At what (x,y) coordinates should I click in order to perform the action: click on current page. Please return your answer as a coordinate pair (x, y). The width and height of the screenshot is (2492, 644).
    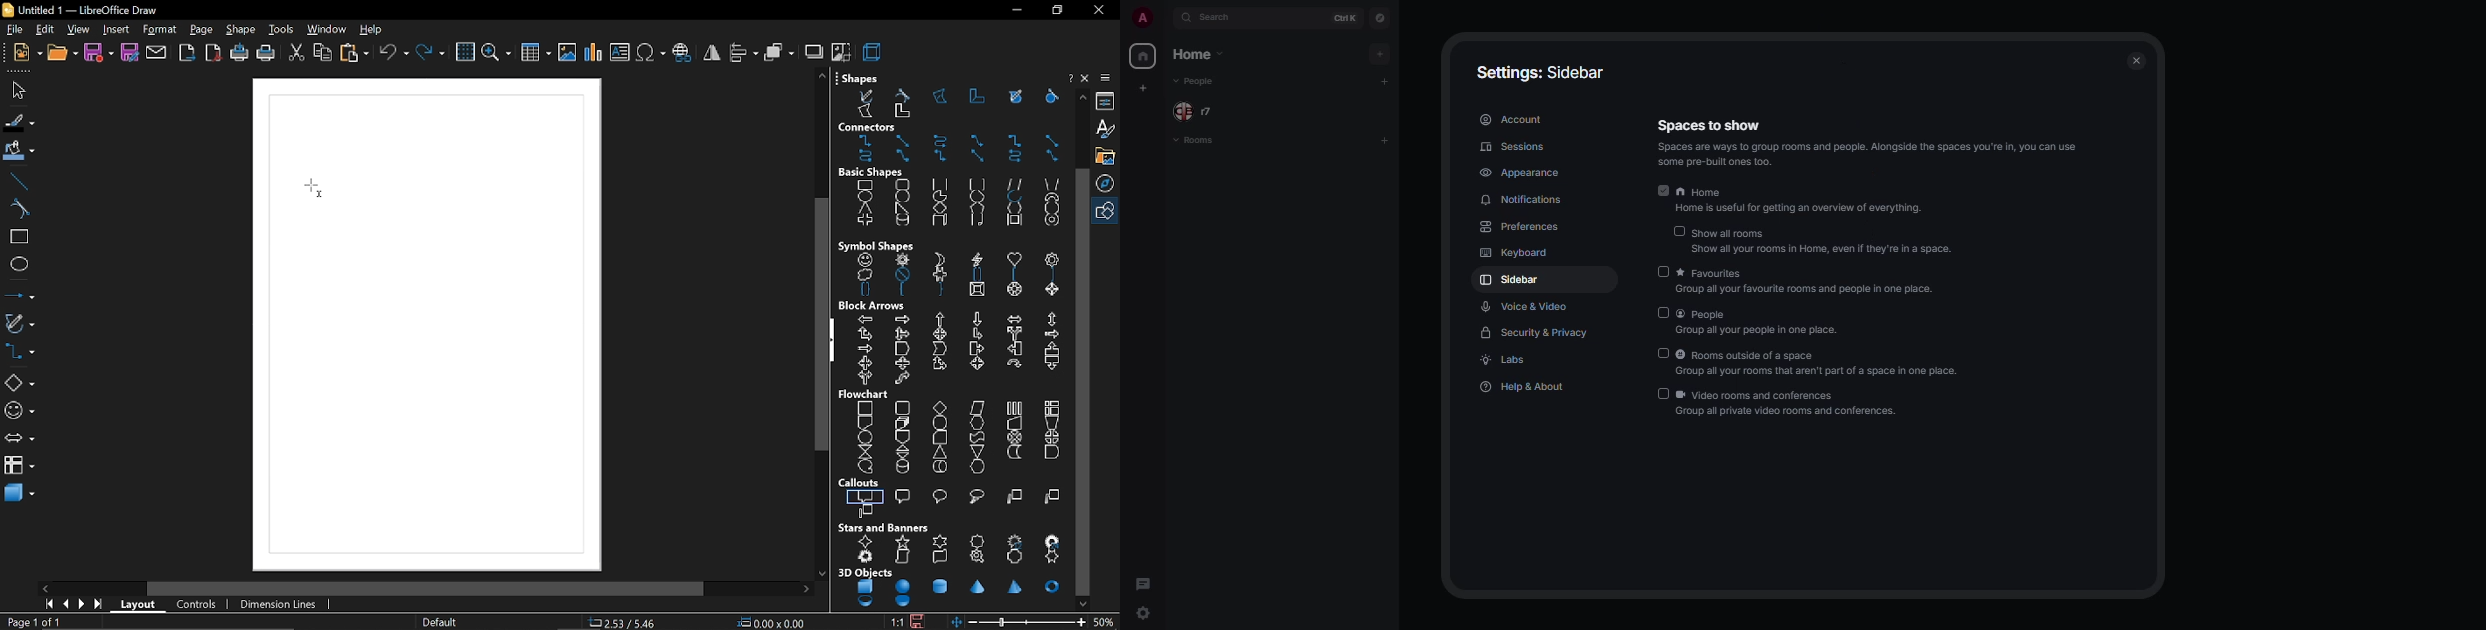
    Looking at the image, I should click on (35, 623).